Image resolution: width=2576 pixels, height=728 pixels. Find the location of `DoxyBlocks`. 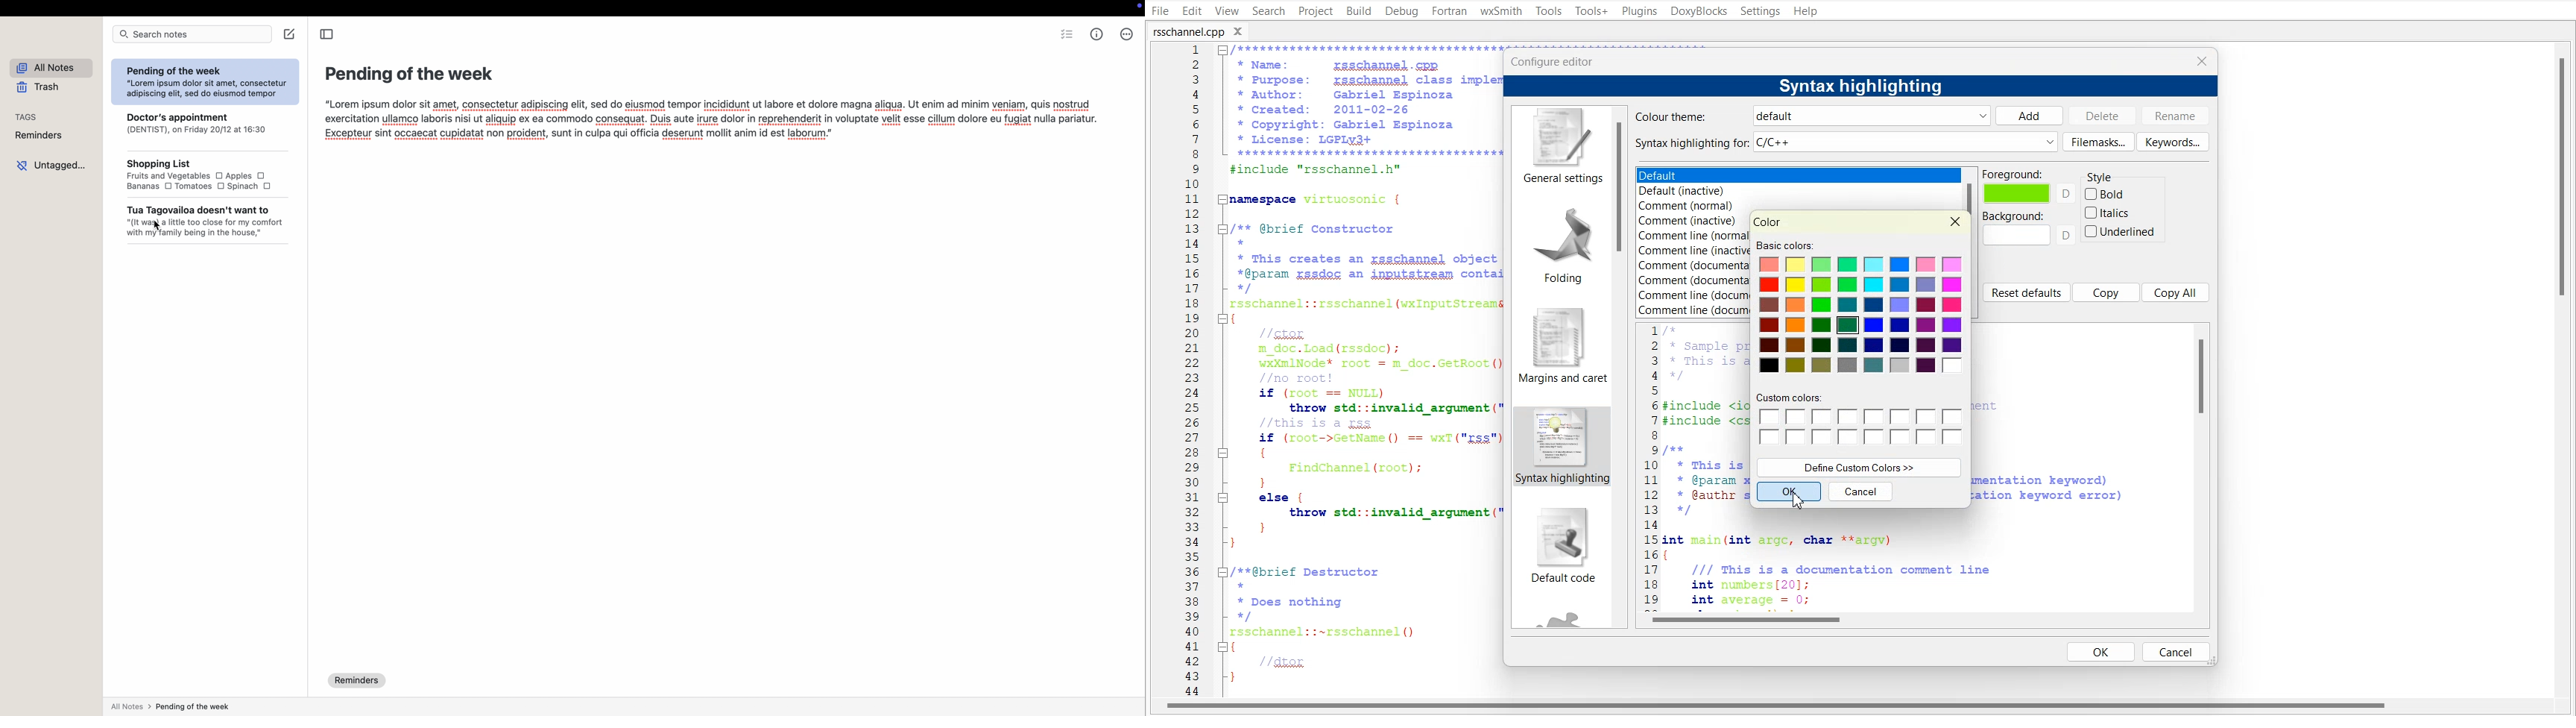

DoxyBlocks is located at coordinates (1698, 11).